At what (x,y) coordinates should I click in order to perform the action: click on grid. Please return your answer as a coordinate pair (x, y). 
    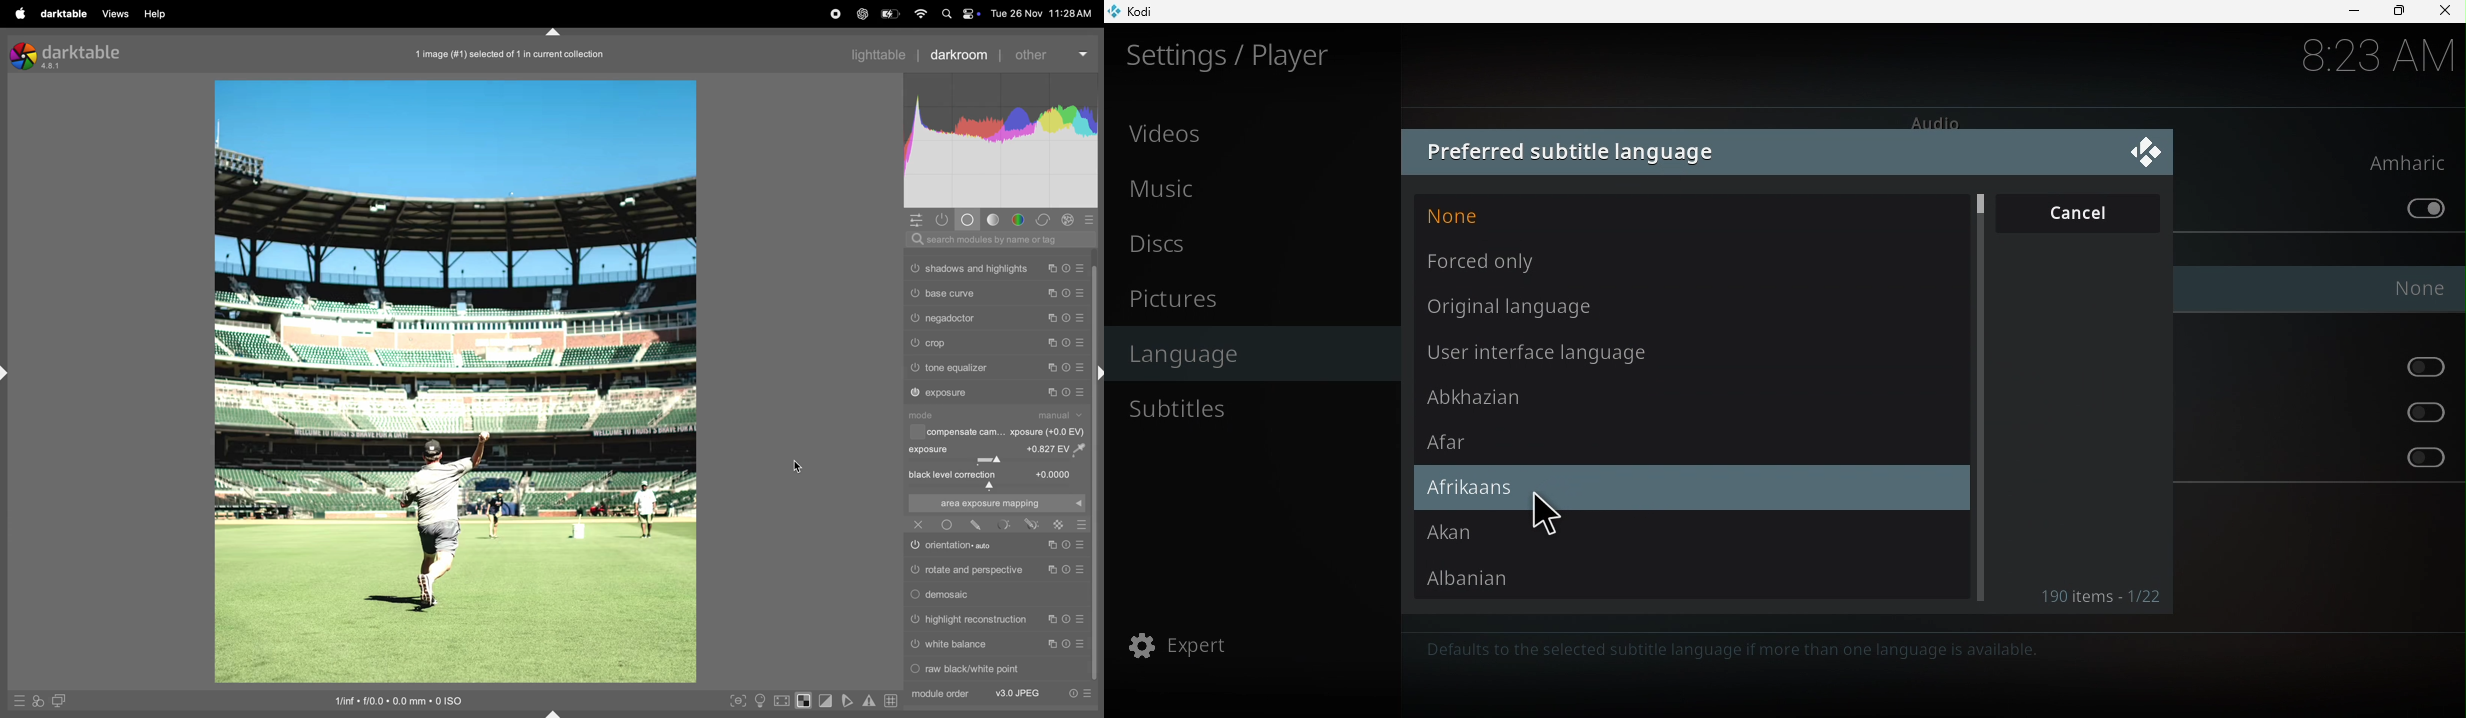
    Looking at the image, I should click on (889, 700).